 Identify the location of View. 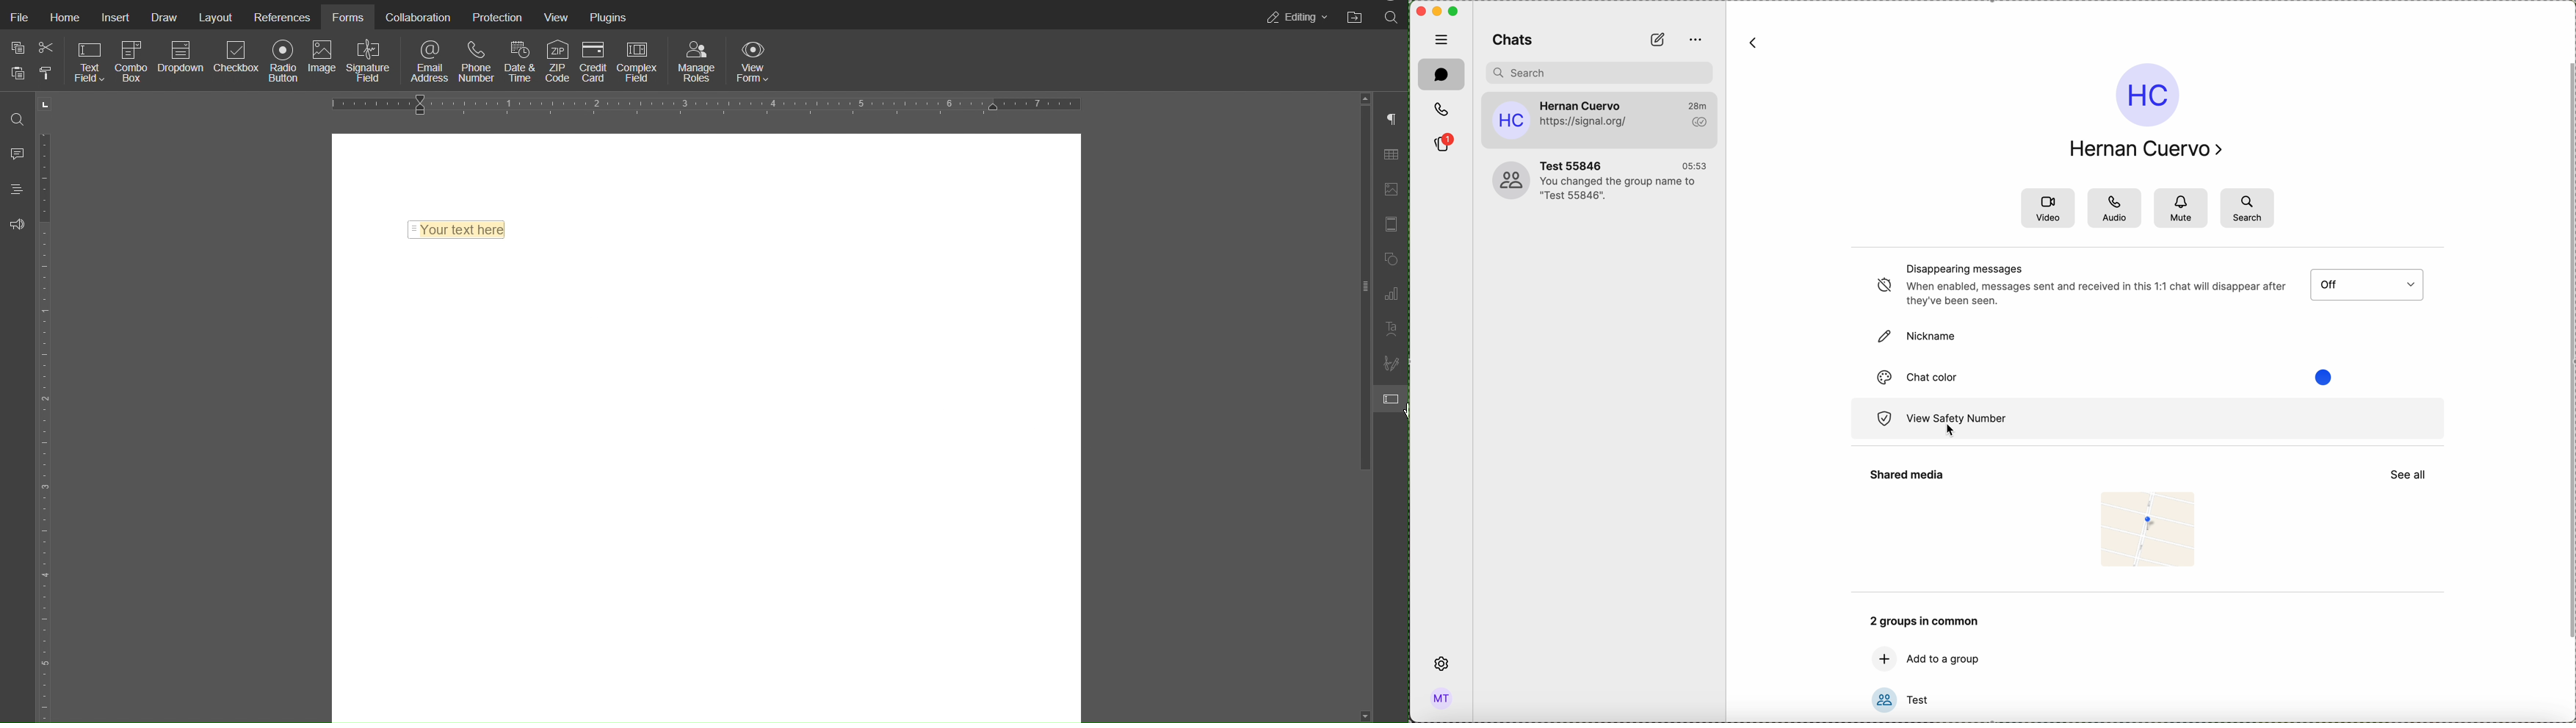
(557, 18).